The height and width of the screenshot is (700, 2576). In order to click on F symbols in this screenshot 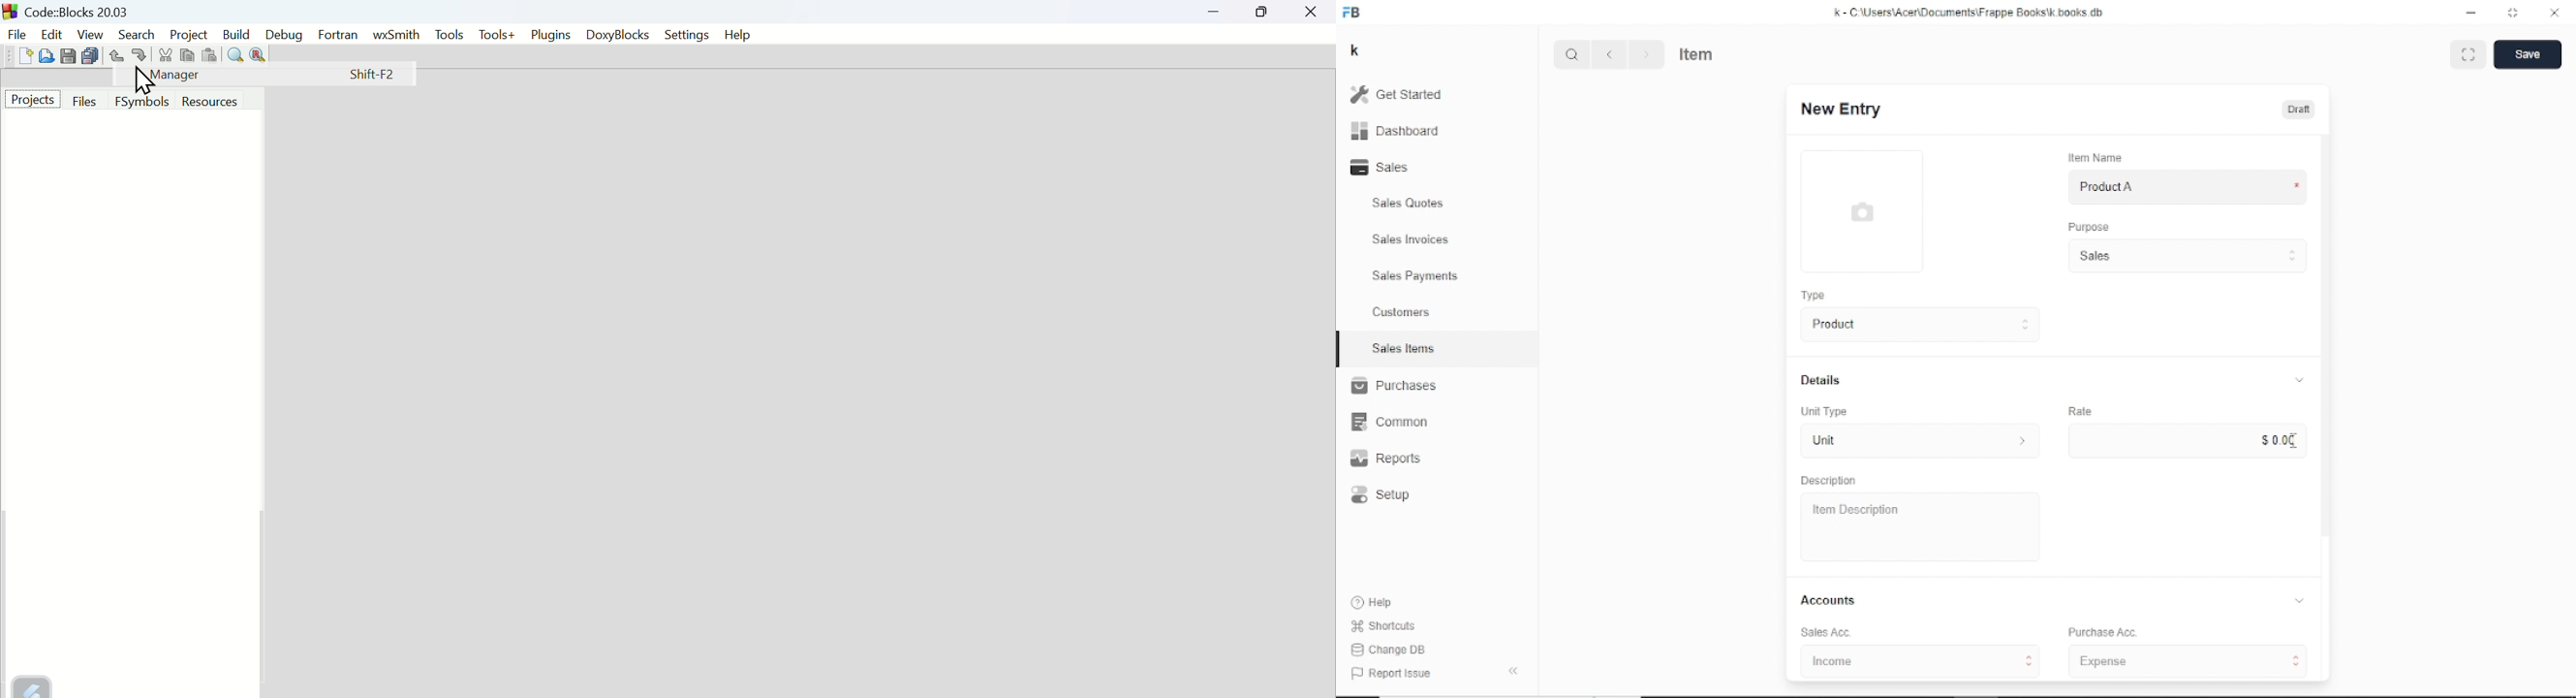, I will do `click(143, 101)`.